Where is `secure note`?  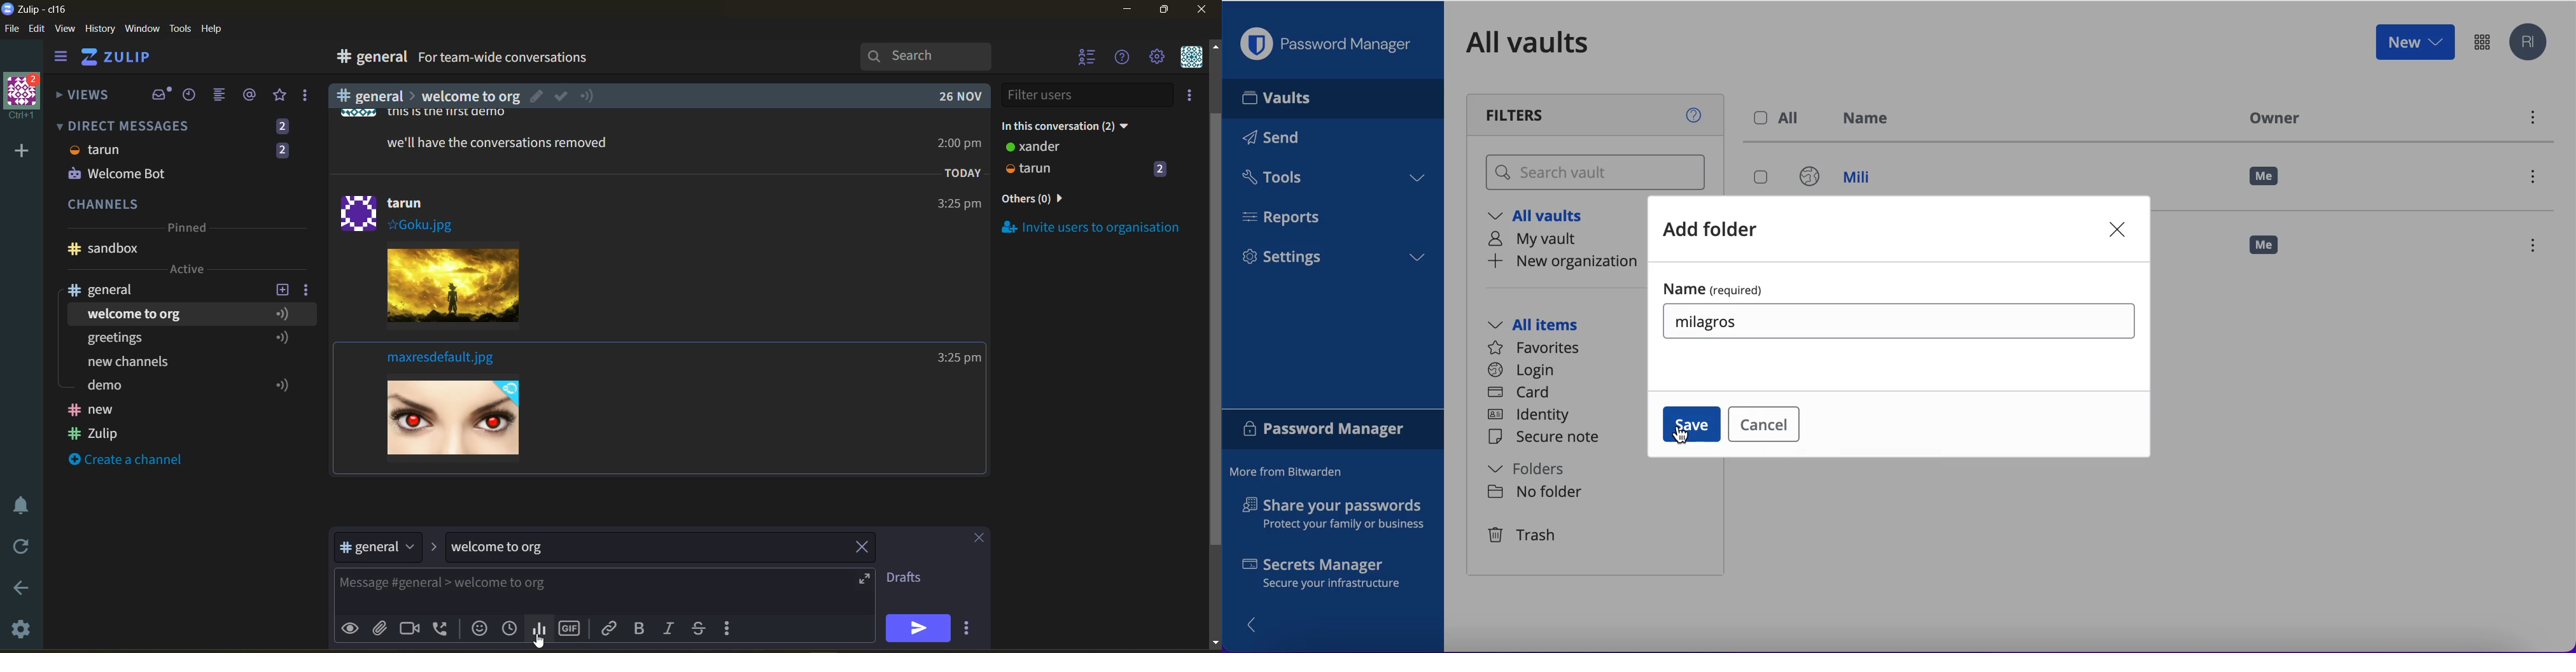 secure note is located at coordinates (1549, 438).